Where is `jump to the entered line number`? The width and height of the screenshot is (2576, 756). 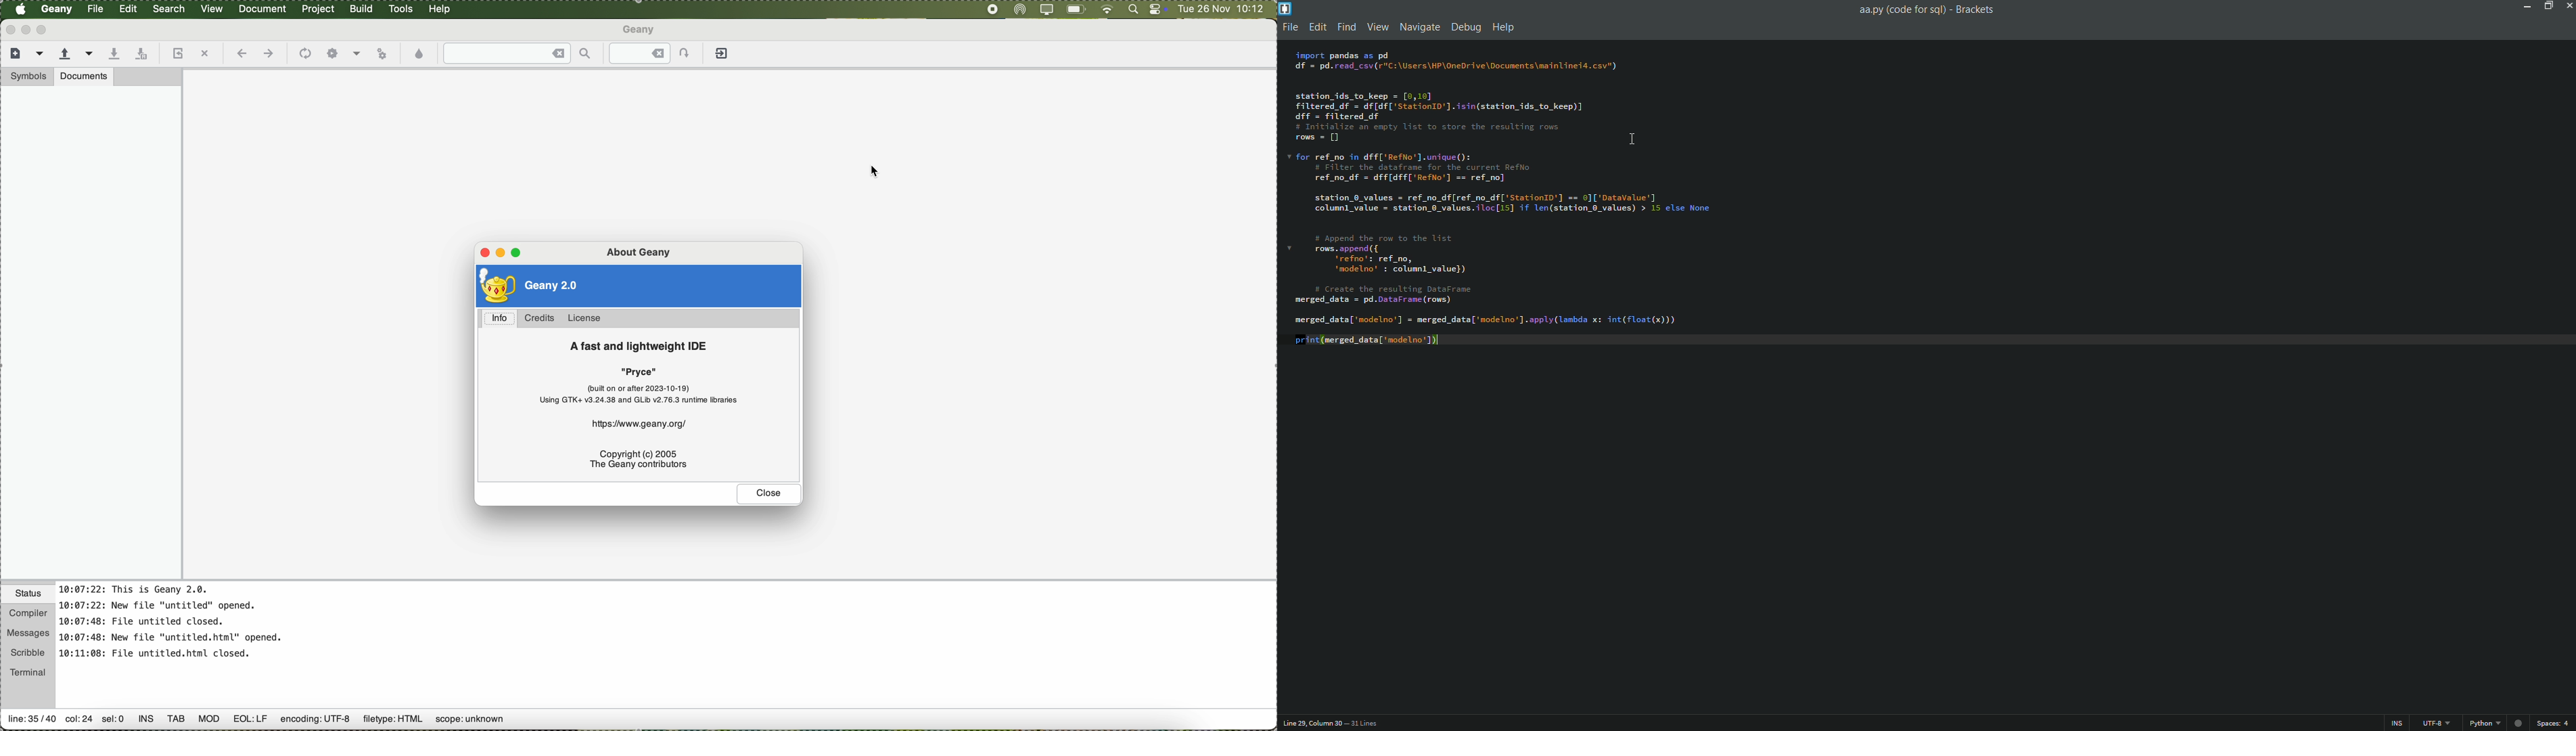 jump to the entered line number is located at coordinates (651, 53).